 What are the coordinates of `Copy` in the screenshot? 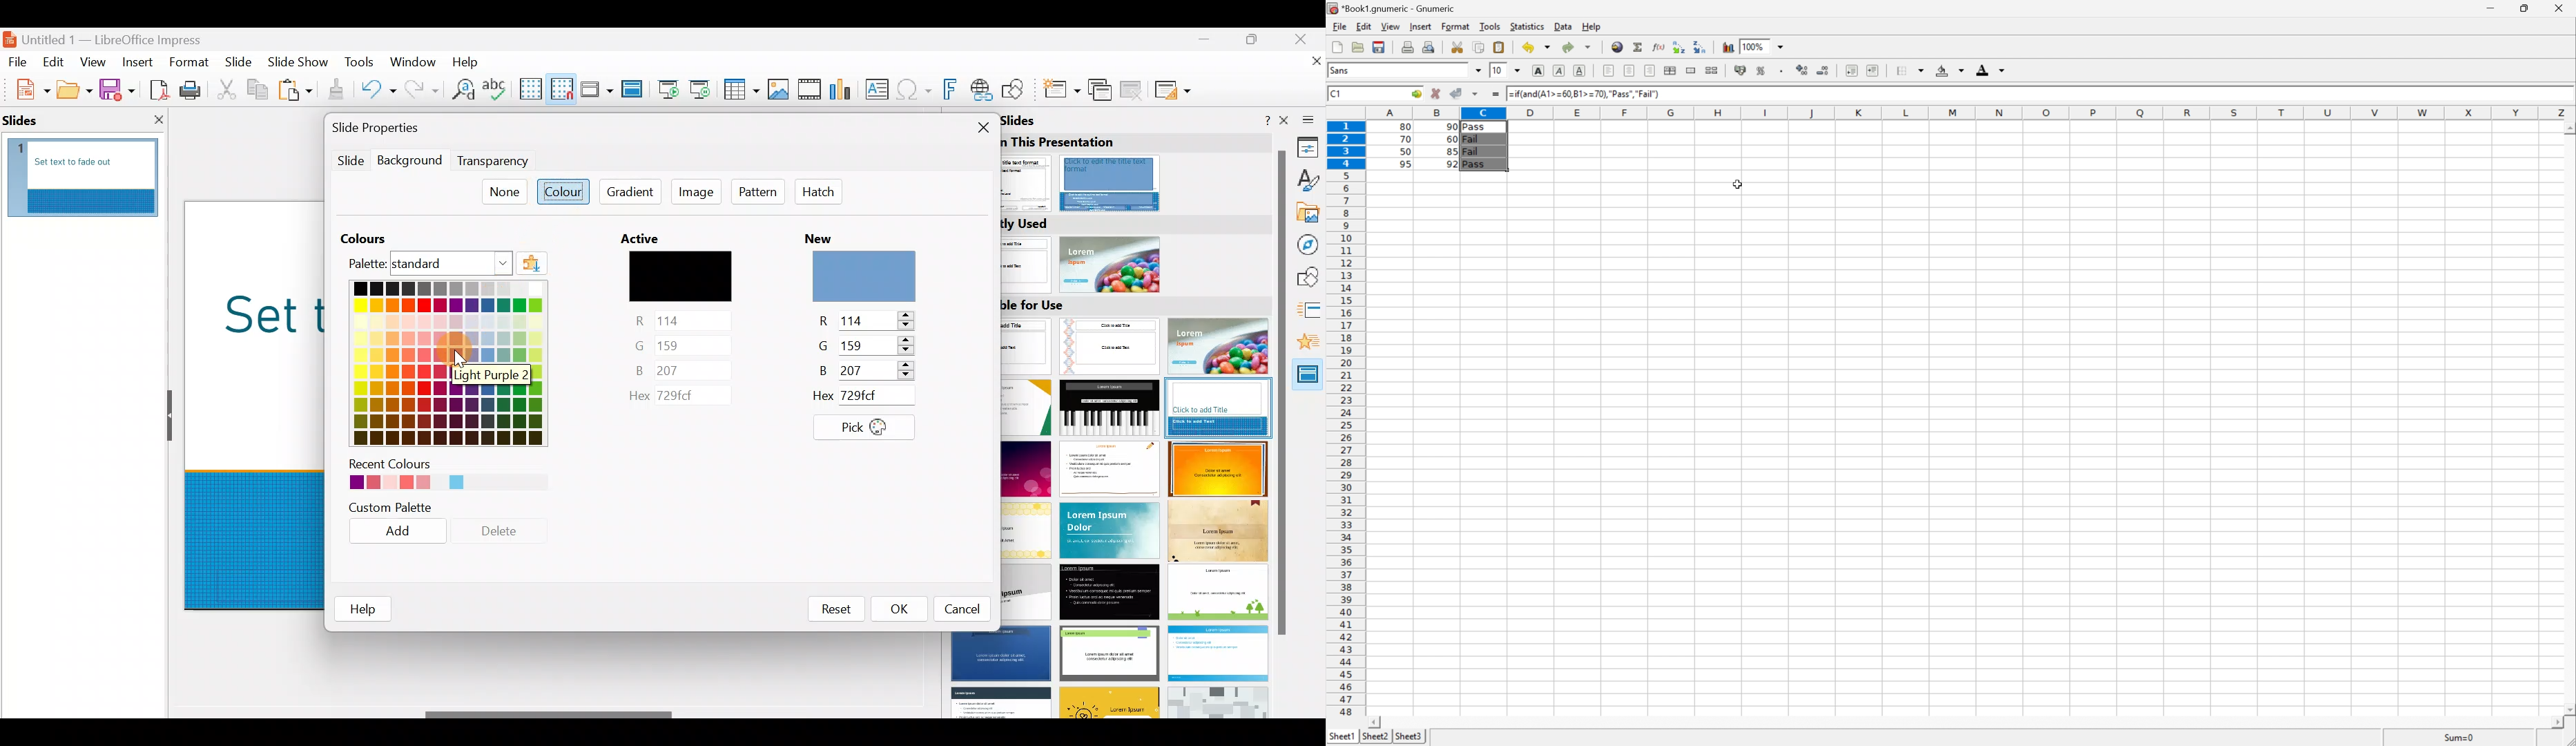 It's located at (256, 90).